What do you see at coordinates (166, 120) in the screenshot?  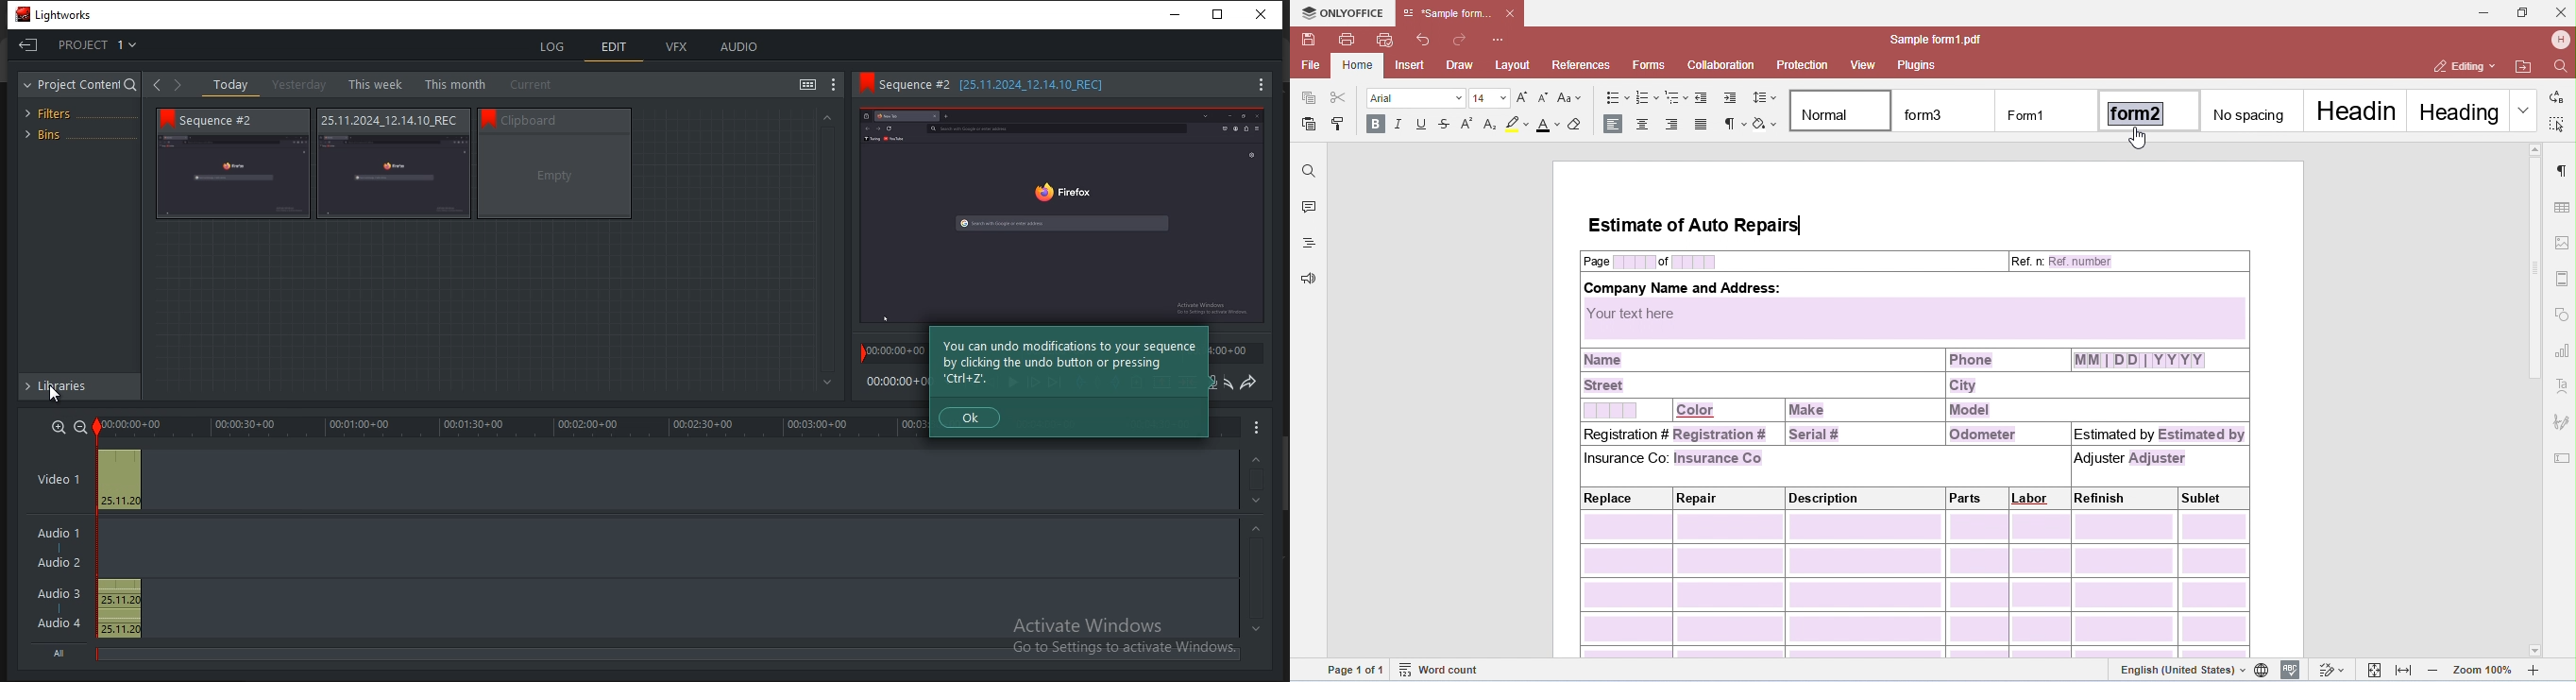 I see `bookmark` at bounding box center [166, 120].